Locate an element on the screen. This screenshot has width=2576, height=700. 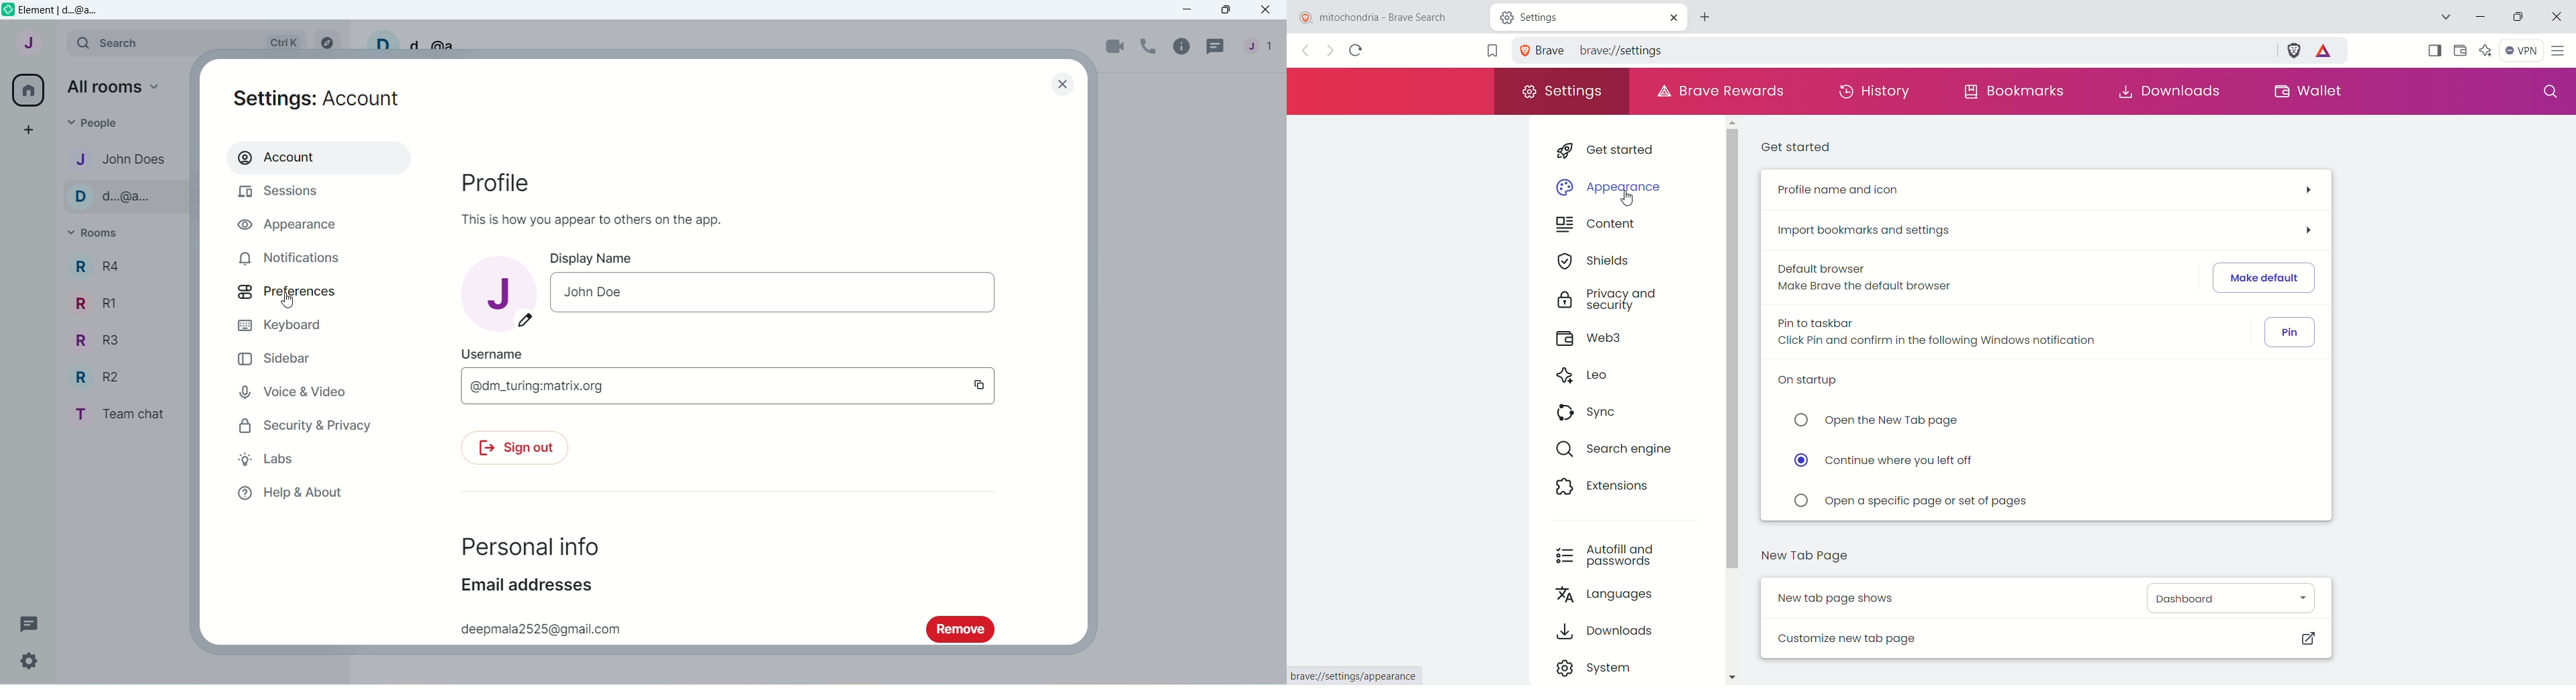
Appearance is located at coordinates (291, 224).